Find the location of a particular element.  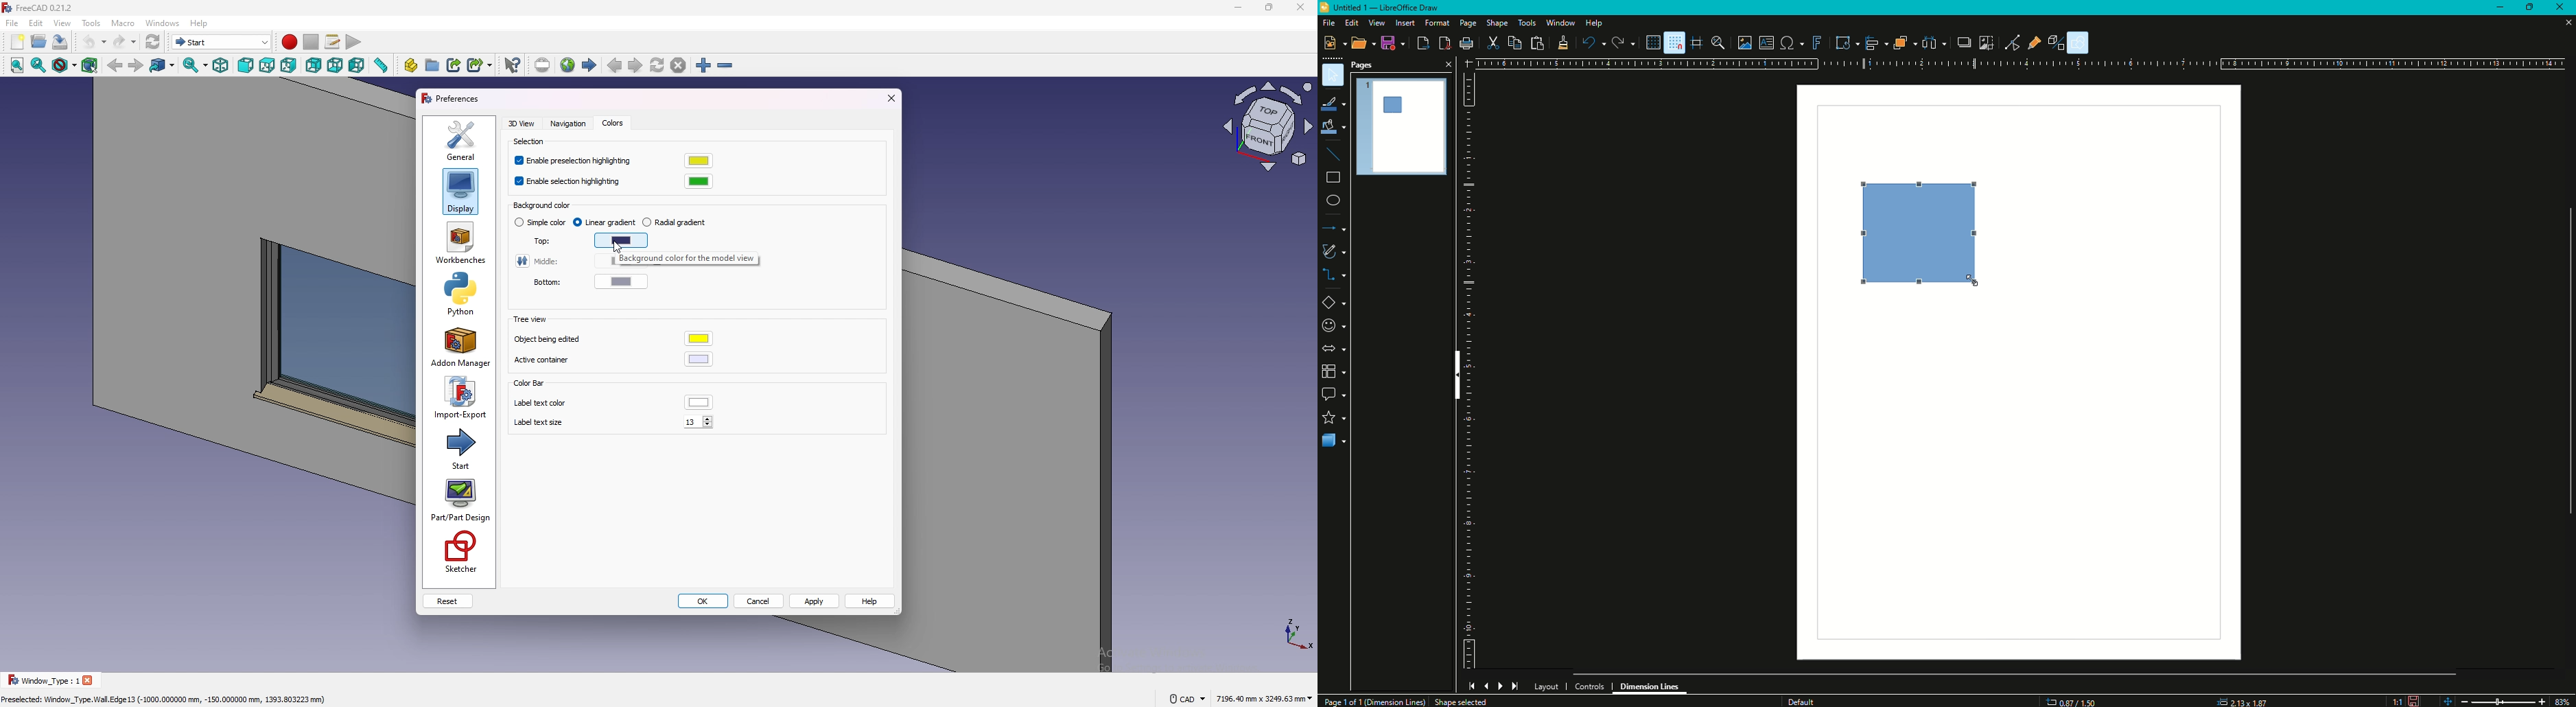

preselection highlighting color is located at coordinates (699, 161).